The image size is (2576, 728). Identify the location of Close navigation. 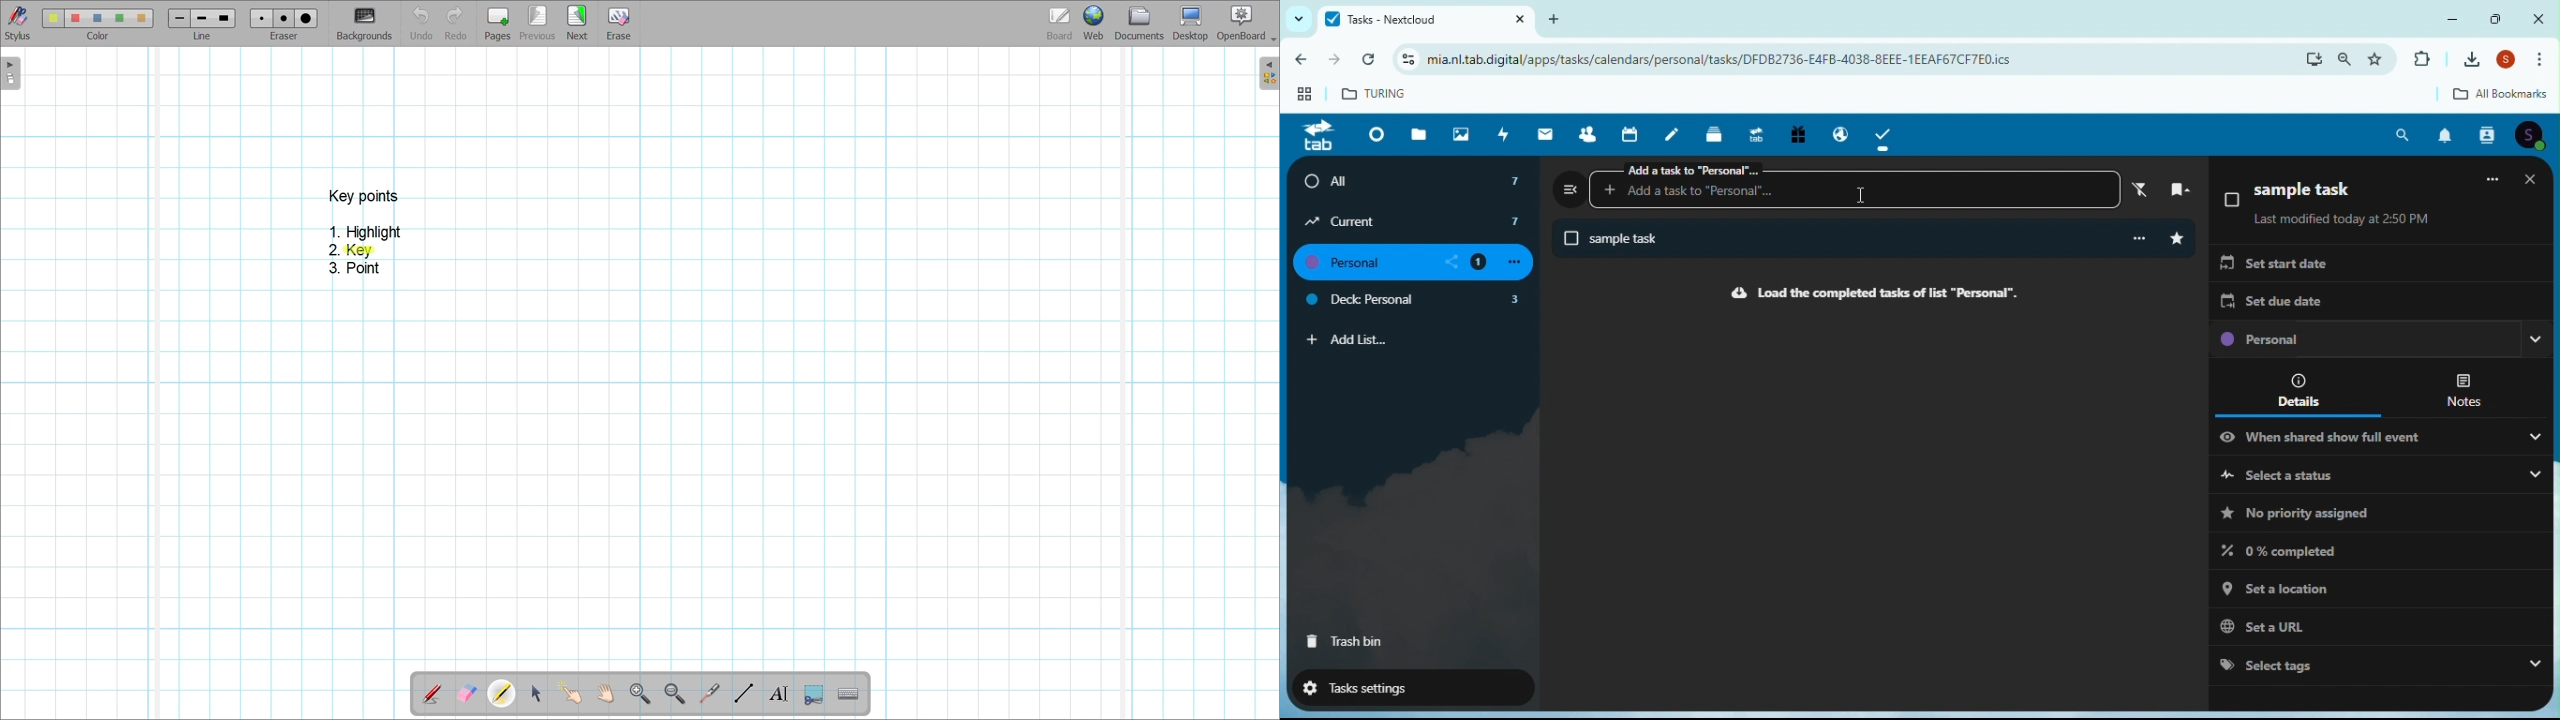
(1570, 188).